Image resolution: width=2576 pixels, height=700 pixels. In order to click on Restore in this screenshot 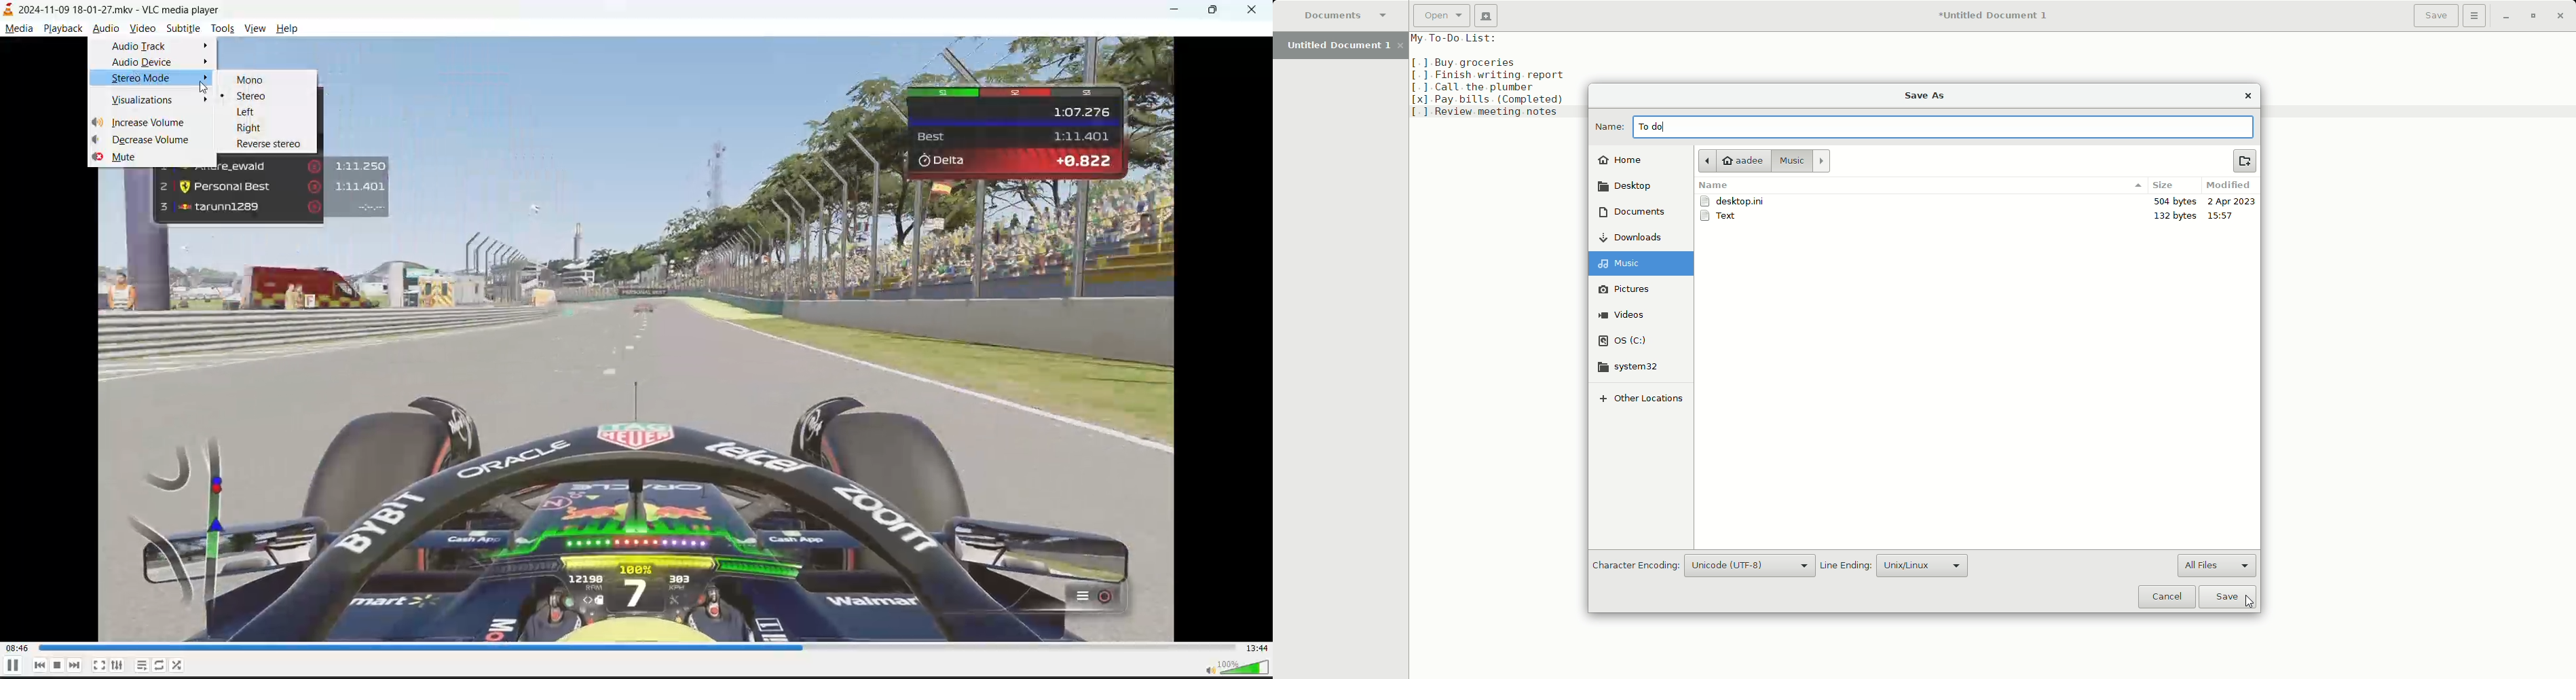, I will do `click(2531, 16)`.